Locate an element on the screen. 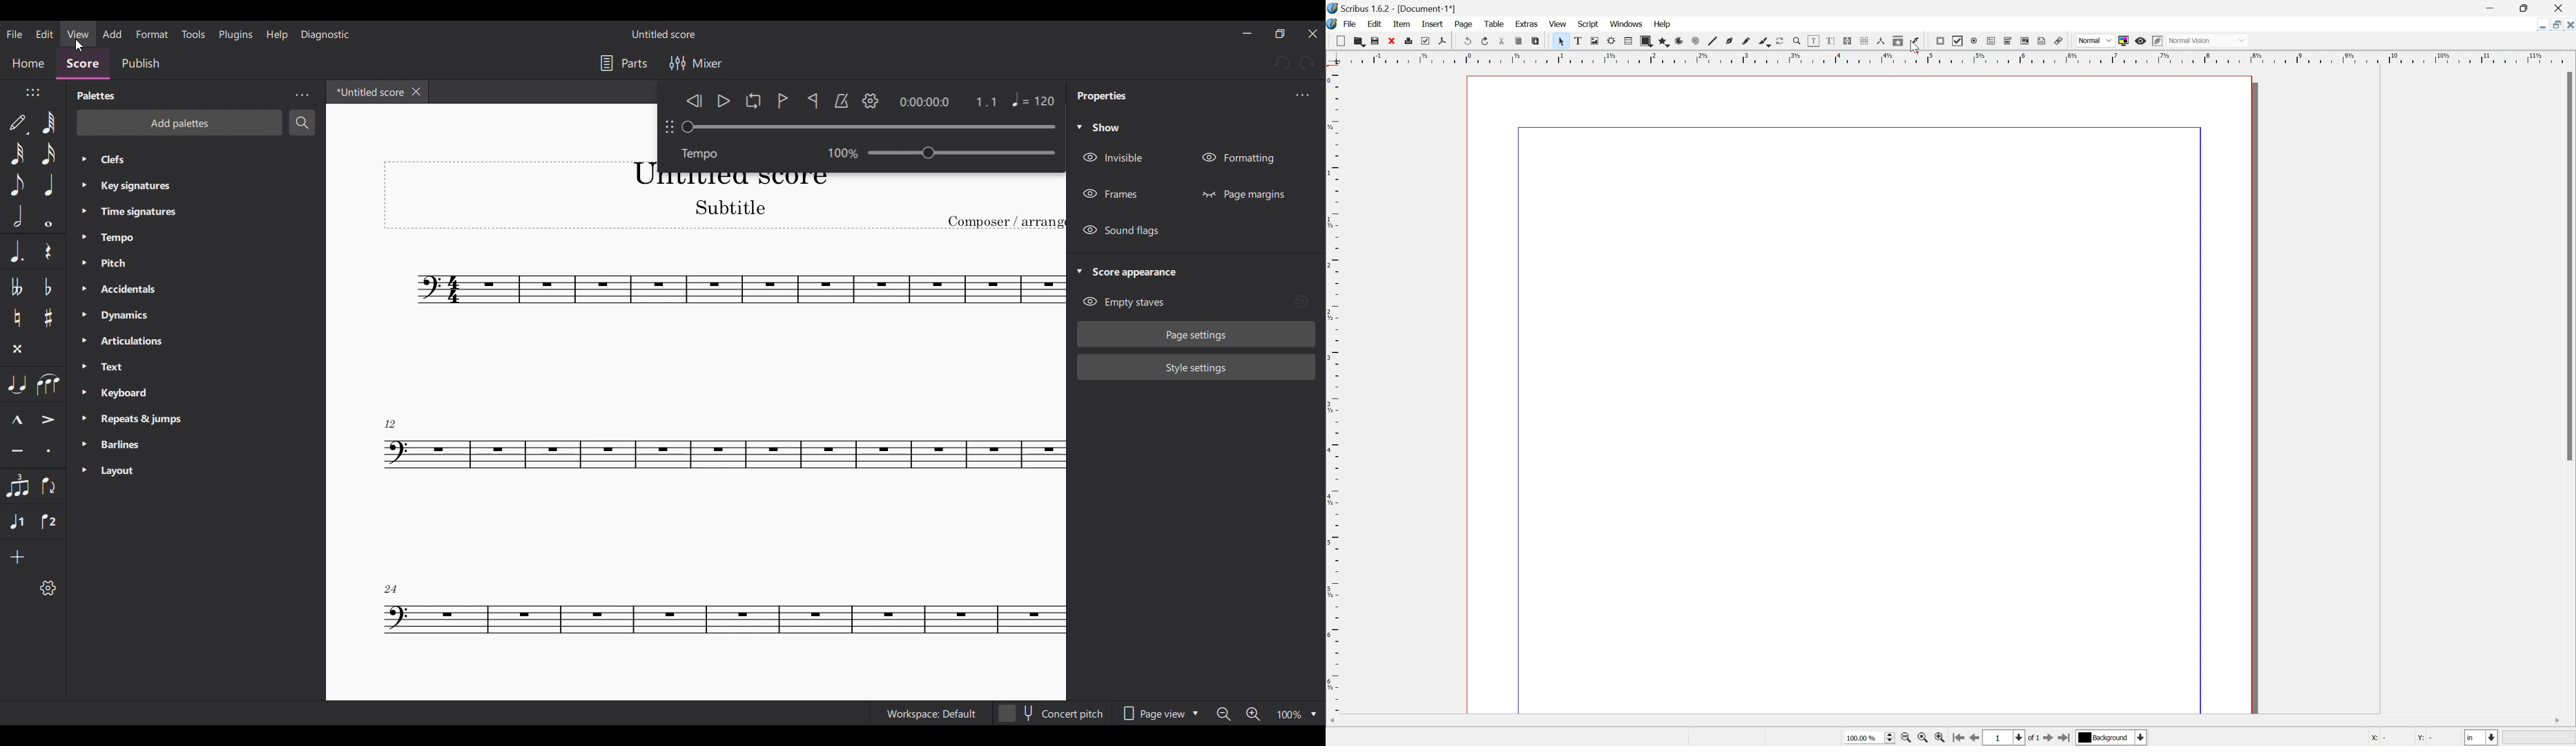  Move position of toolbar is located at coordinates (32, 92).